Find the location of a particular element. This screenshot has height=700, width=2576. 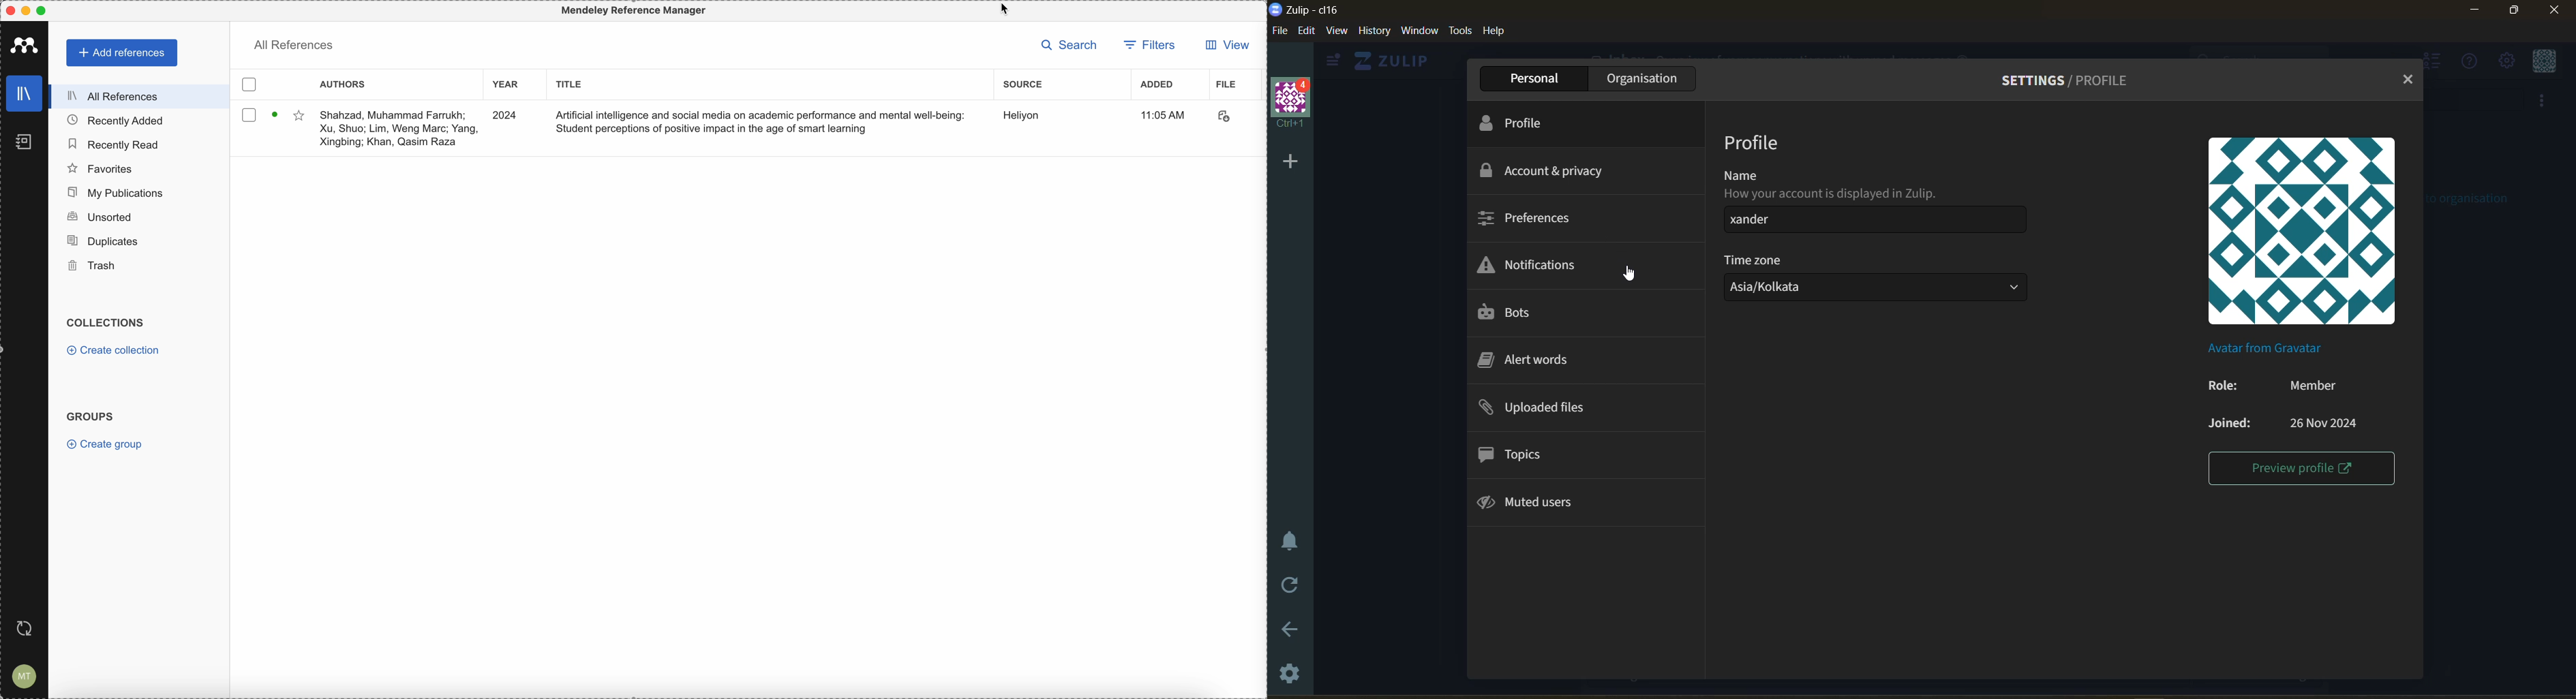

source is located at coordinates (1002, 9).